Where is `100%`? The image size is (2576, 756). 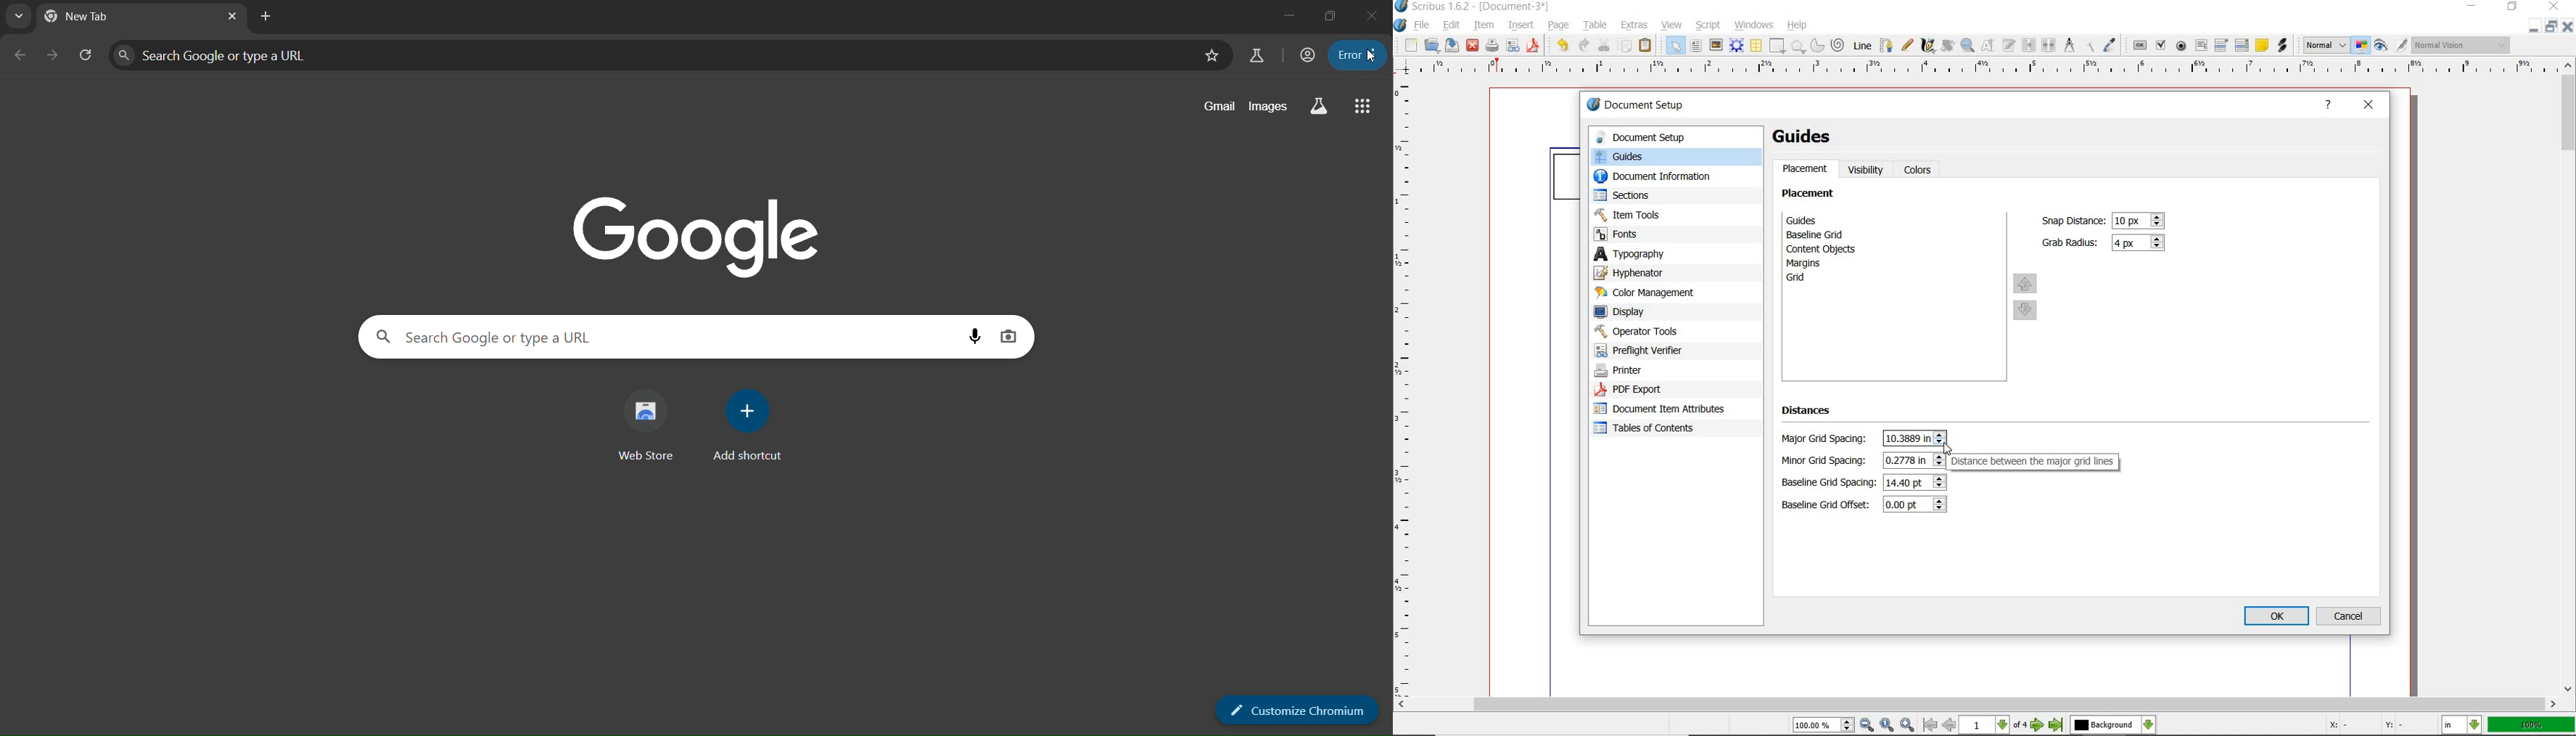 100% is located at coordinates (2533, 725).